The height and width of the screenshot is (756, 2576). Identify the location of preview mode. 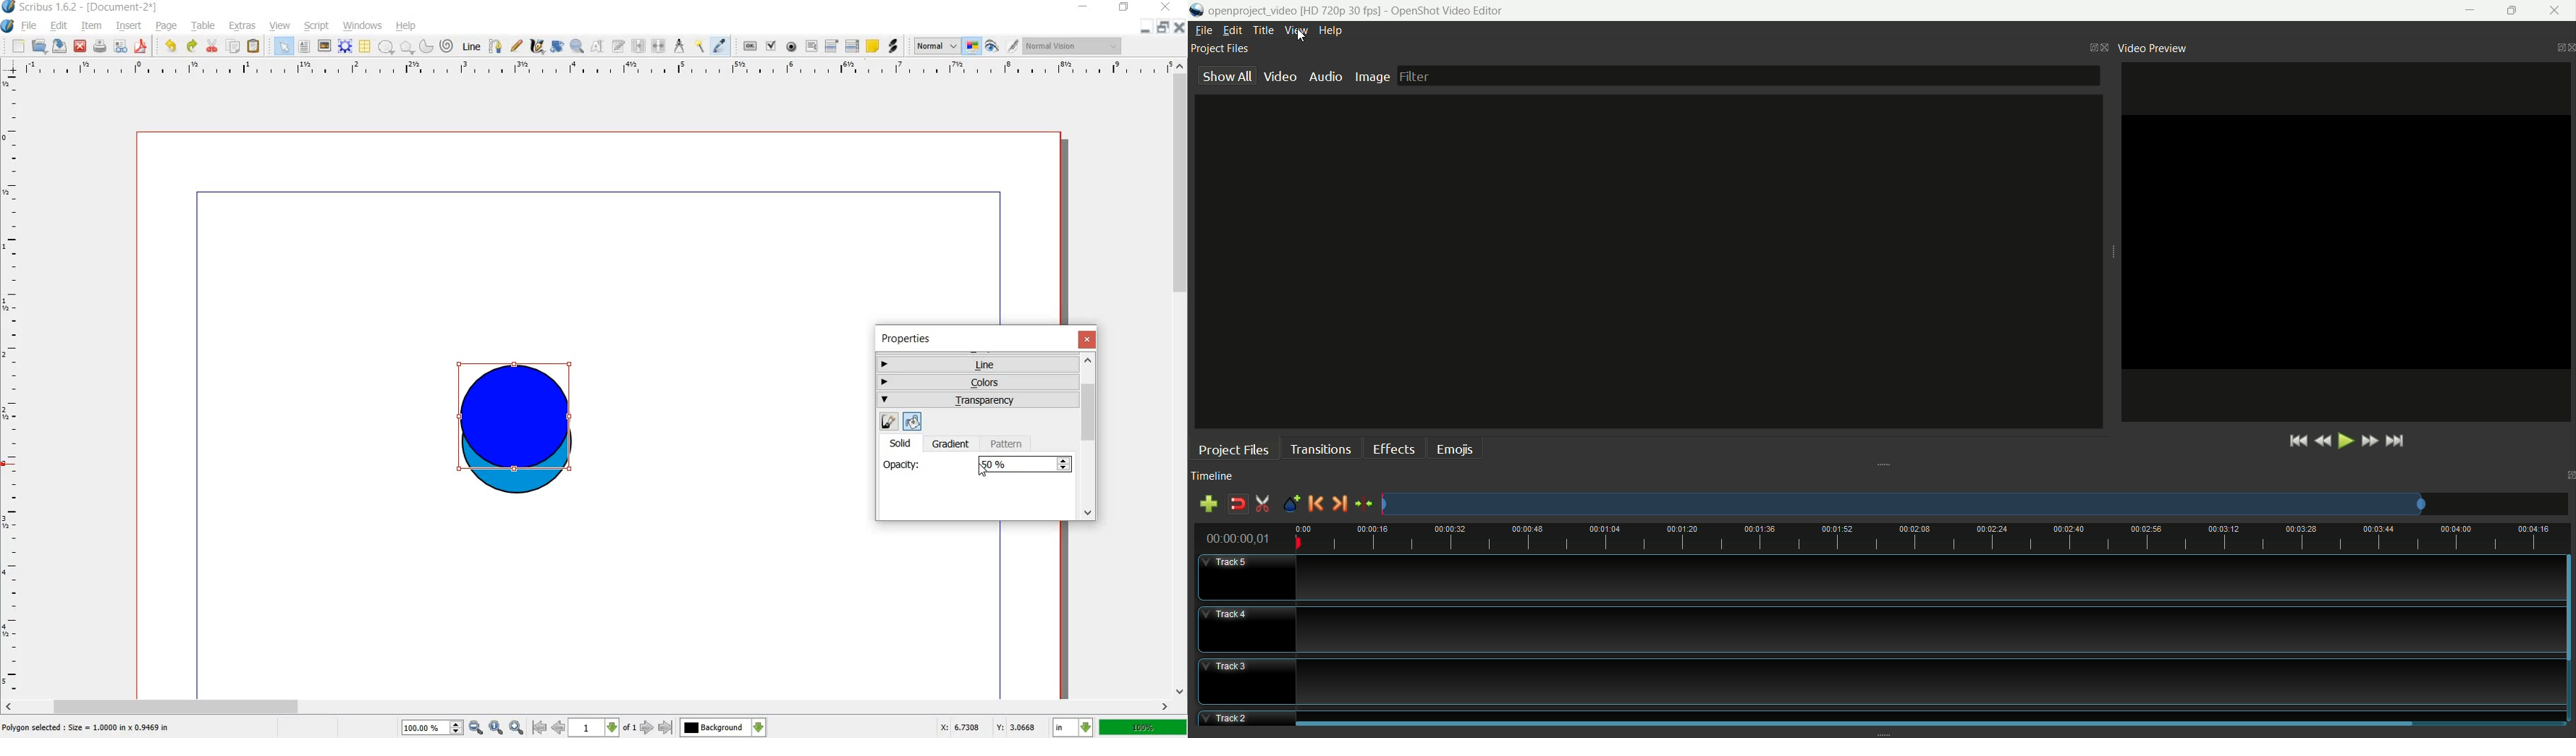
(991, 49).